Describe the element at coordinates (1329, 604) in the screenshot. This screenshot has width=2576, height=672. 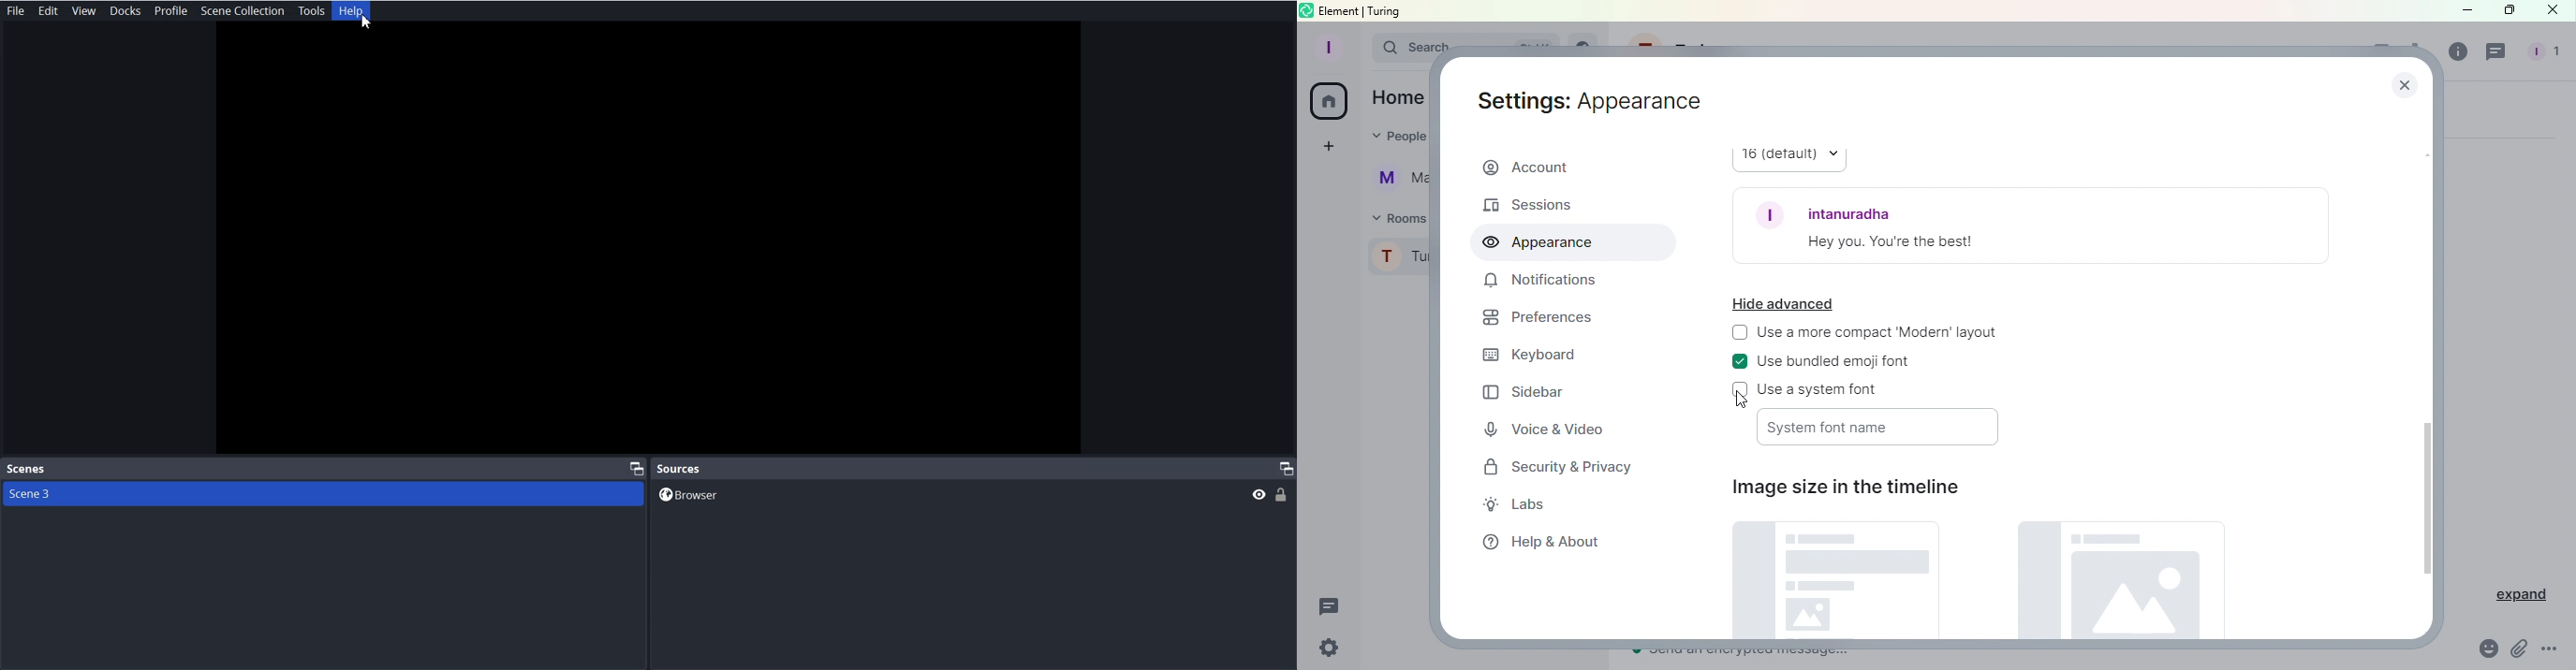
I see `Threads` at that location.